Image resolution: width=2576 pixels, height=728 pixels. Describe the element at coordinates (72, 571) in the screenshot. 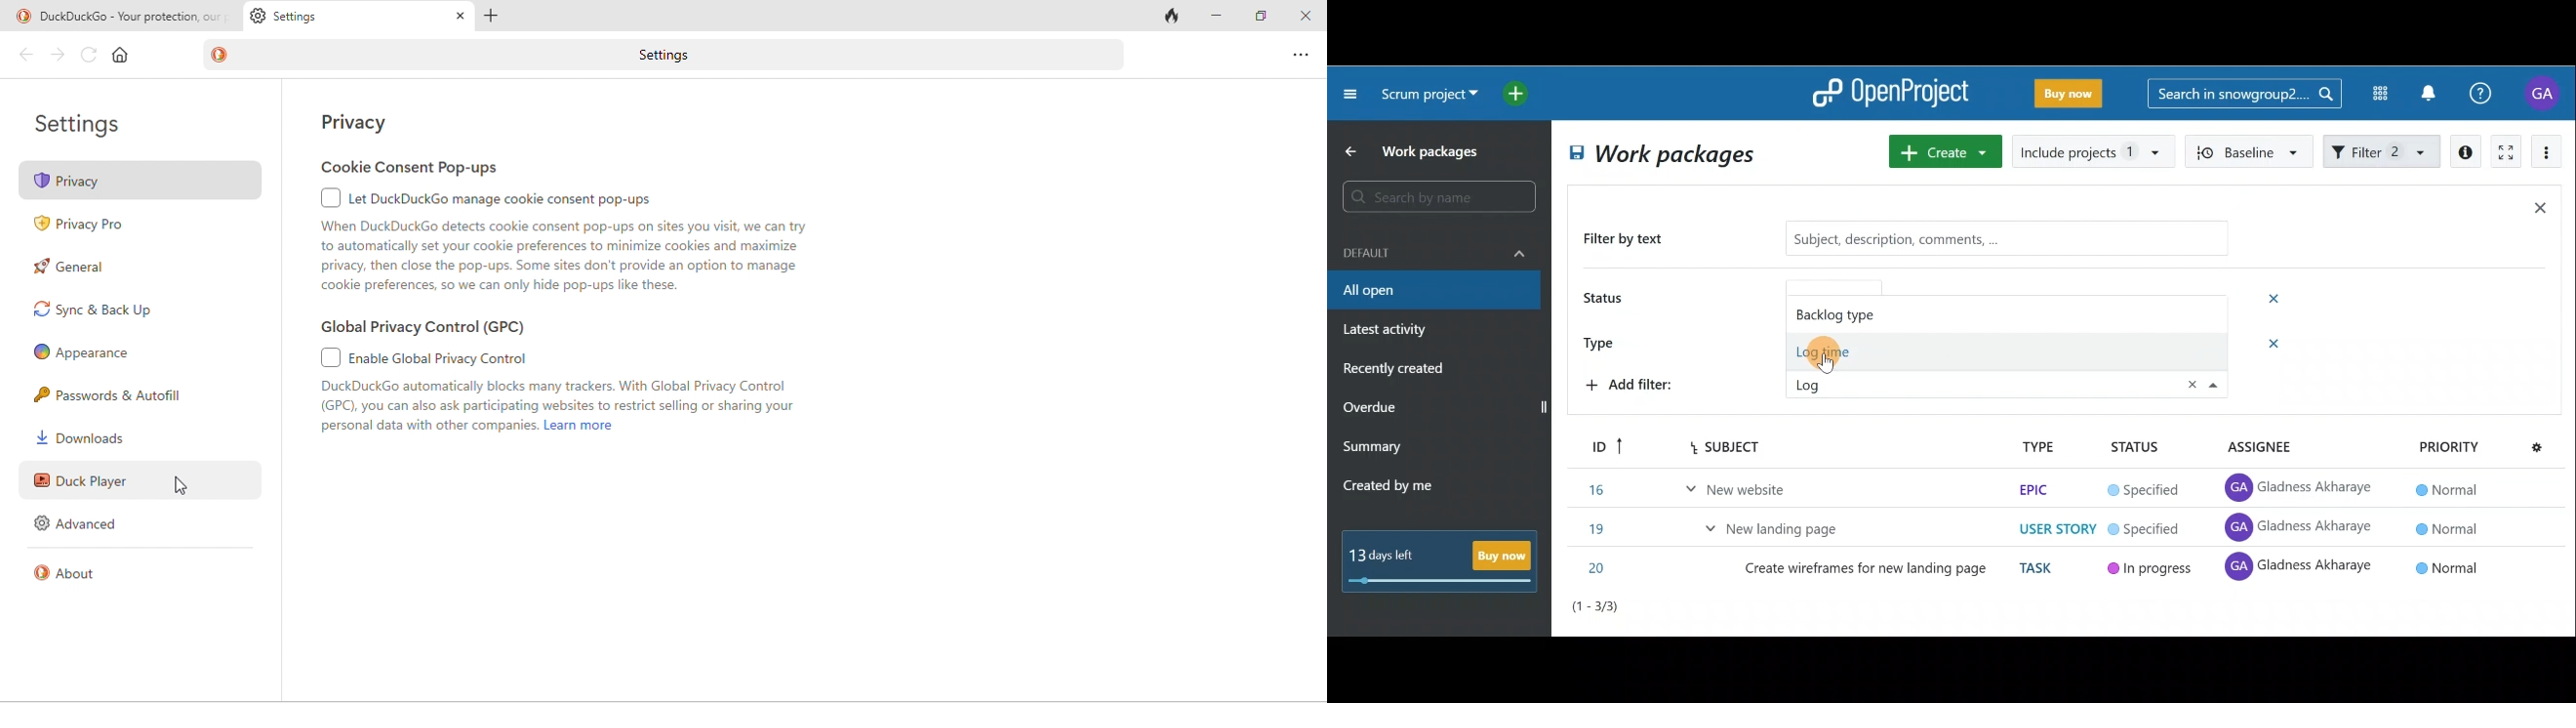

I see `about` at that location.